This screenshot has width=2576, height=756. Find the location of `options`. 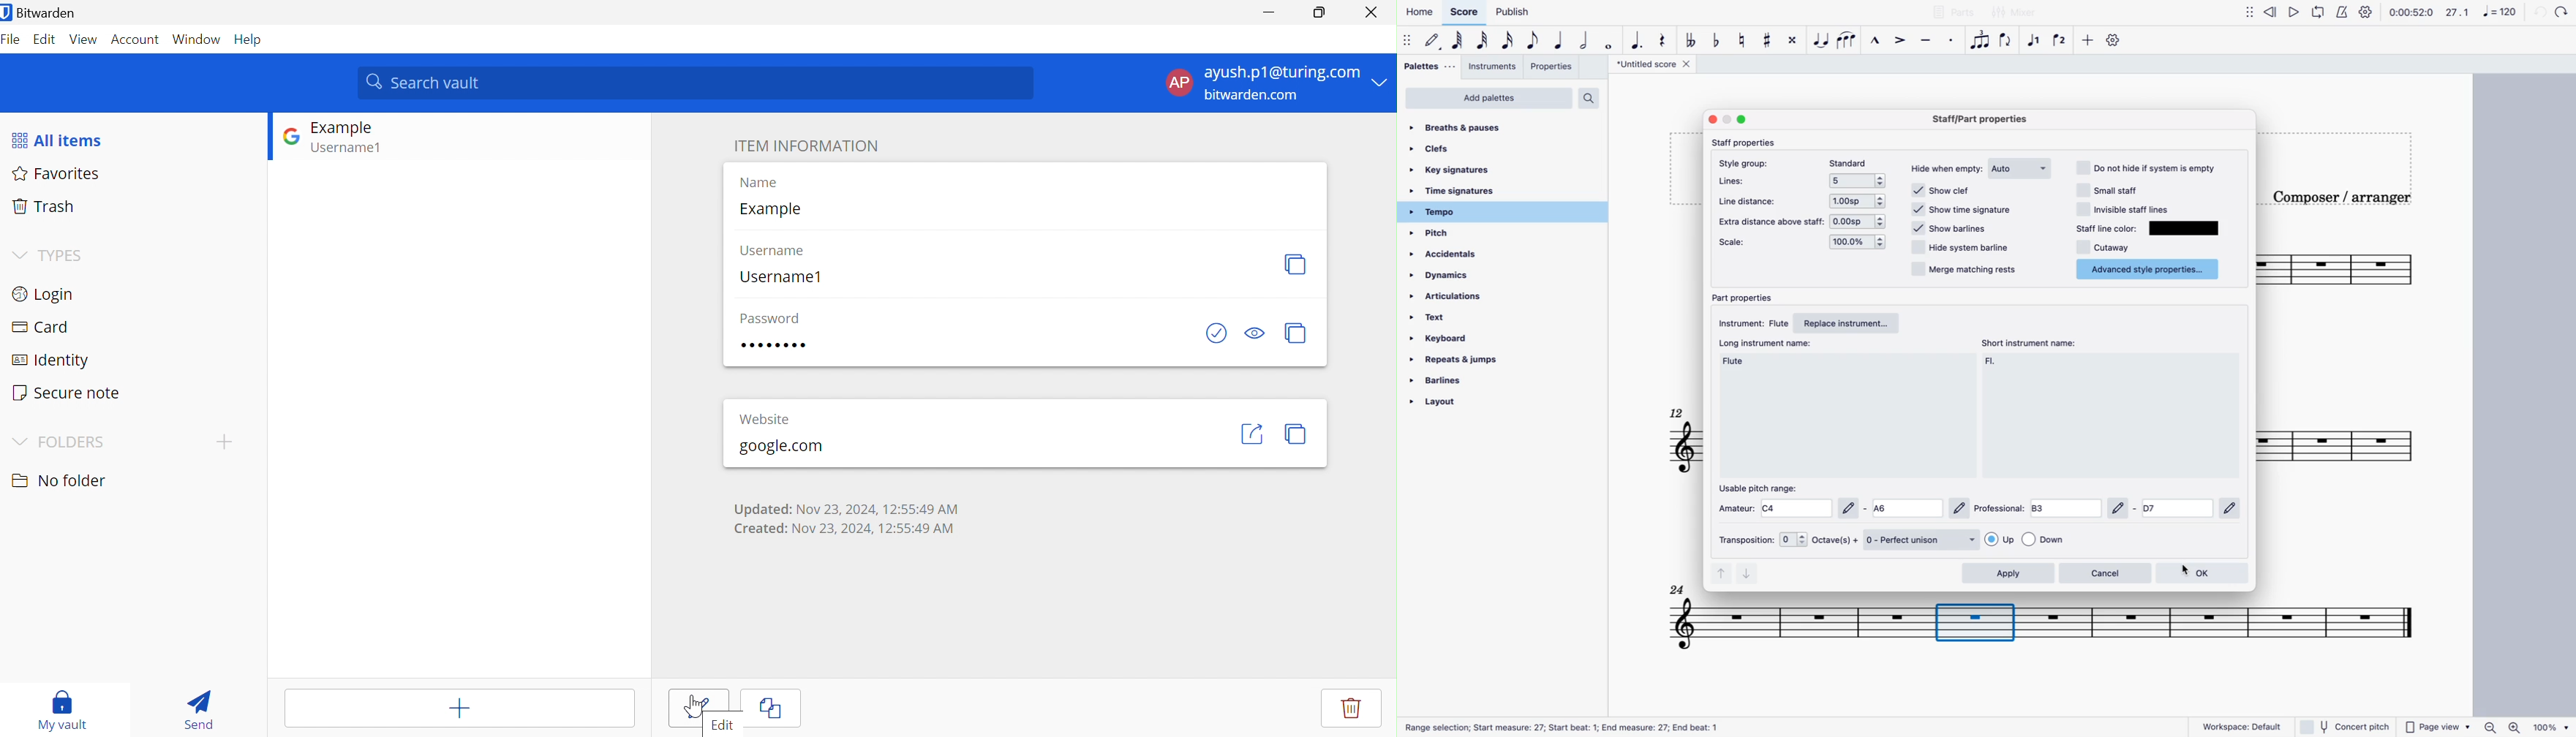

options is located at coordinates (1860, 244).